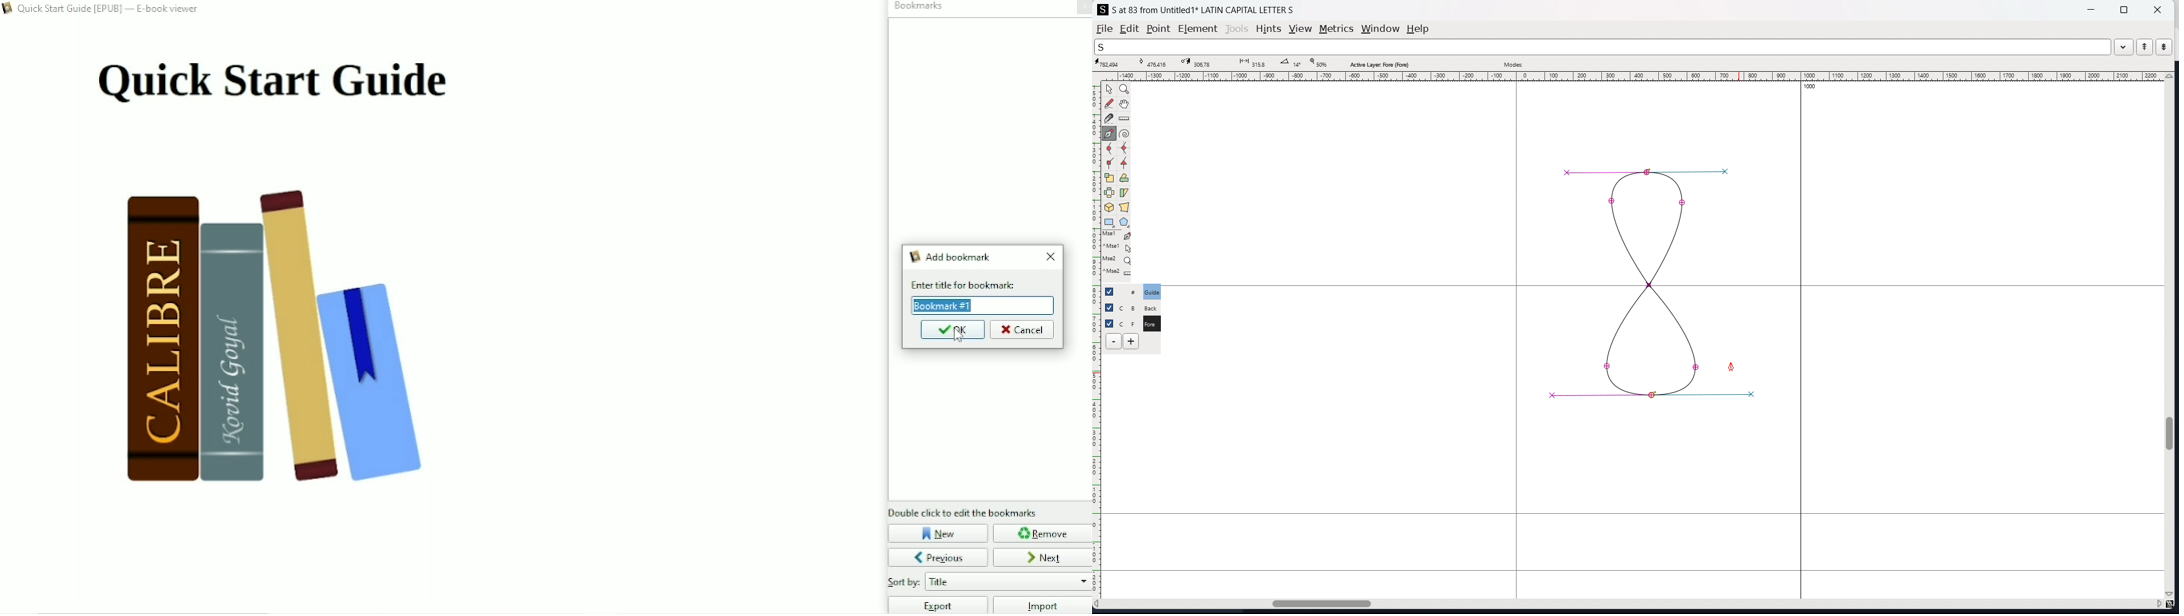 This screenshot has height=616, width=2184. I want to click on Cancel, so click(1022, 329).